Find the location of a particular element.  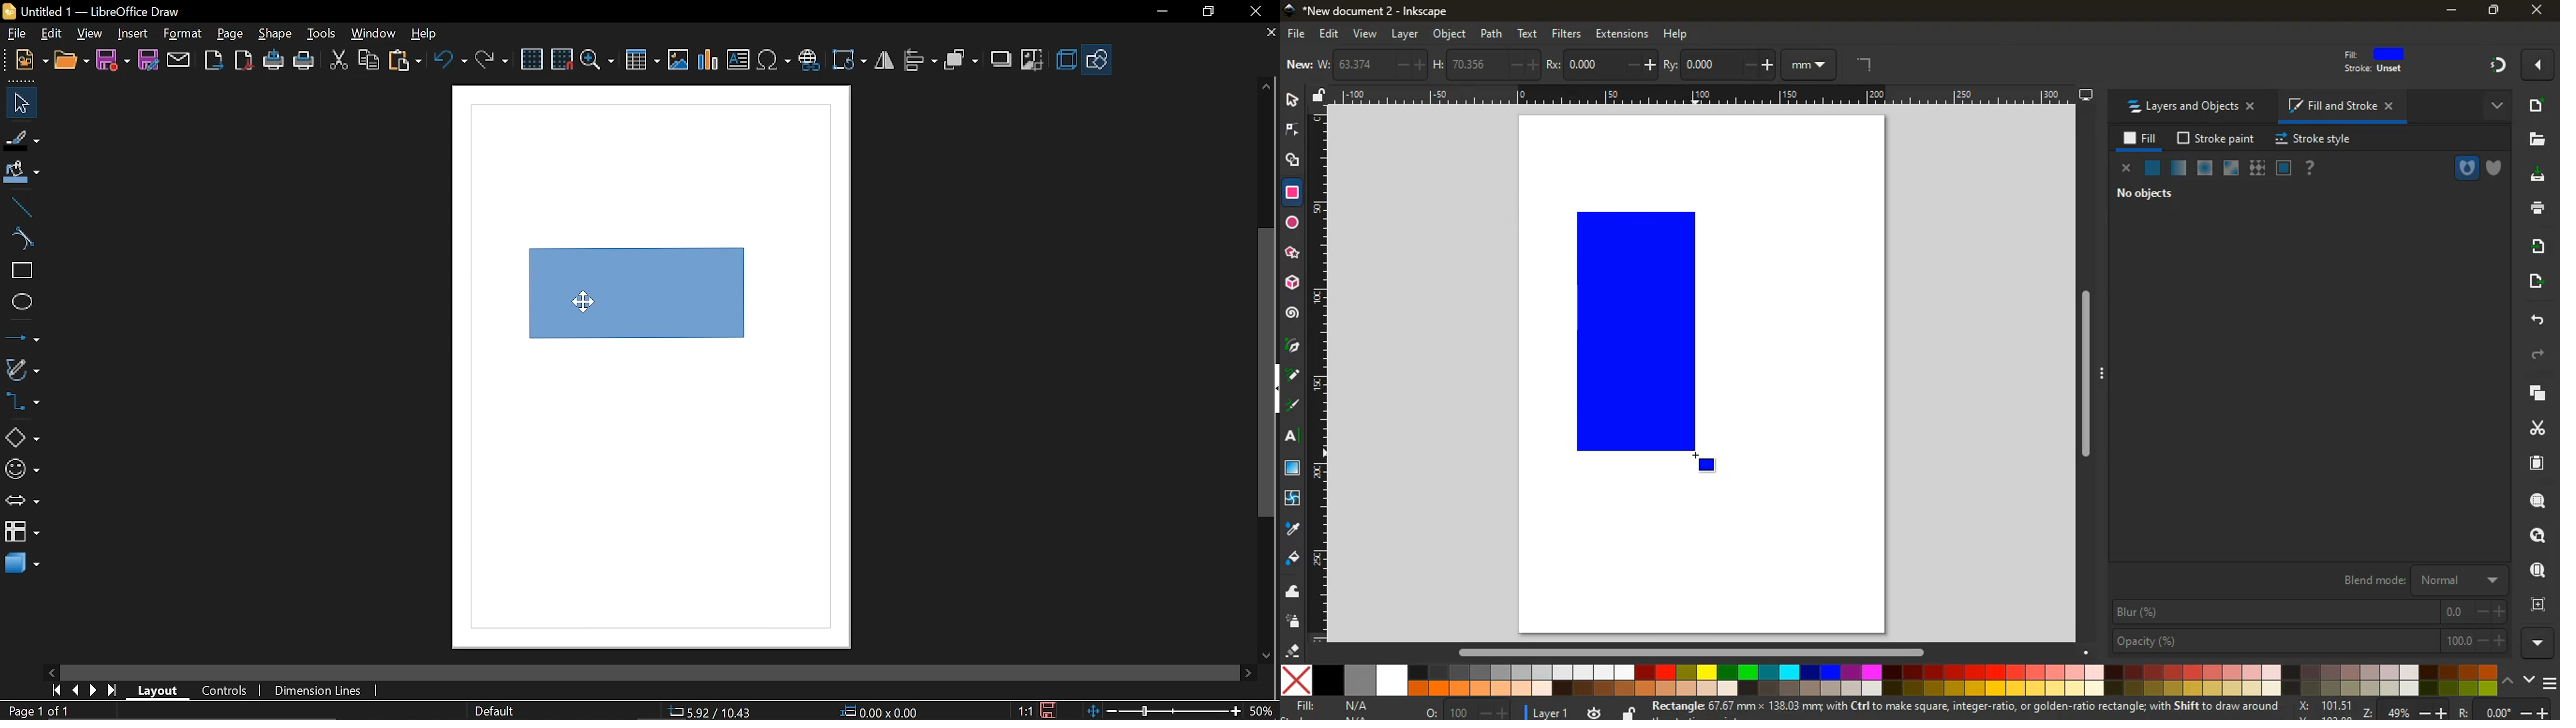

Line is located at coordinates (20, 207).